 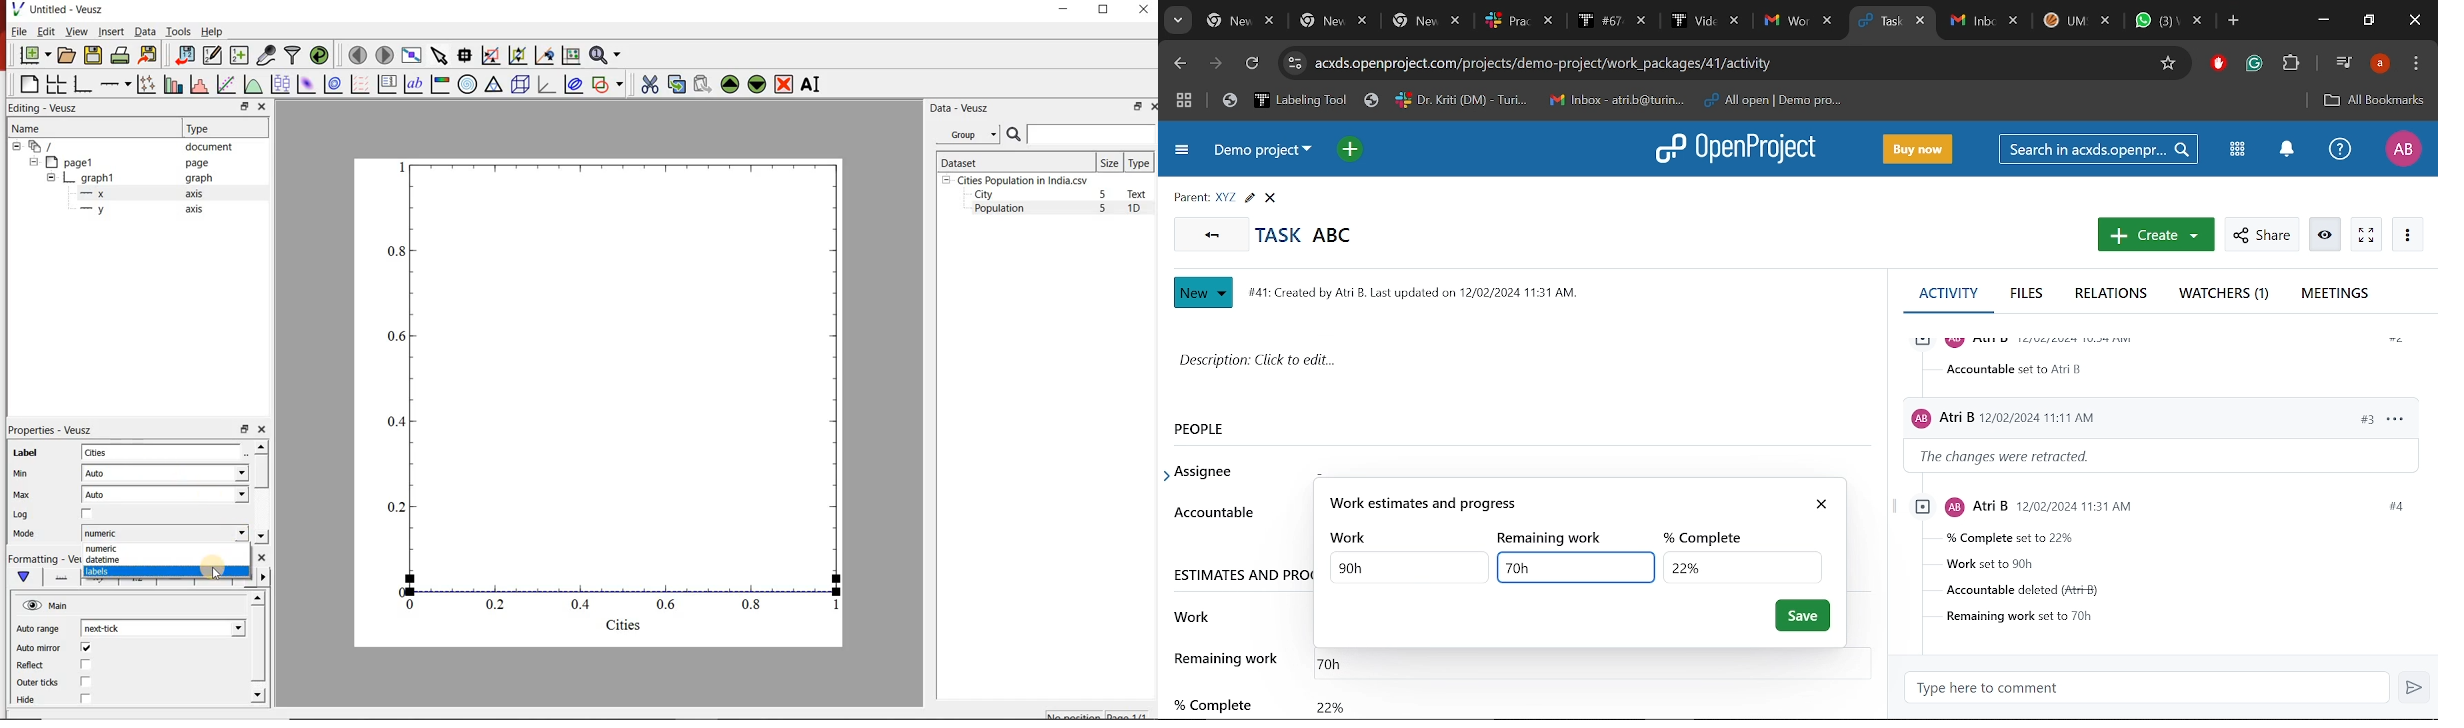 What do you see at coordinates (144, 210) in the screenshot?
I see `y axis` at bounding box center [144, 210].